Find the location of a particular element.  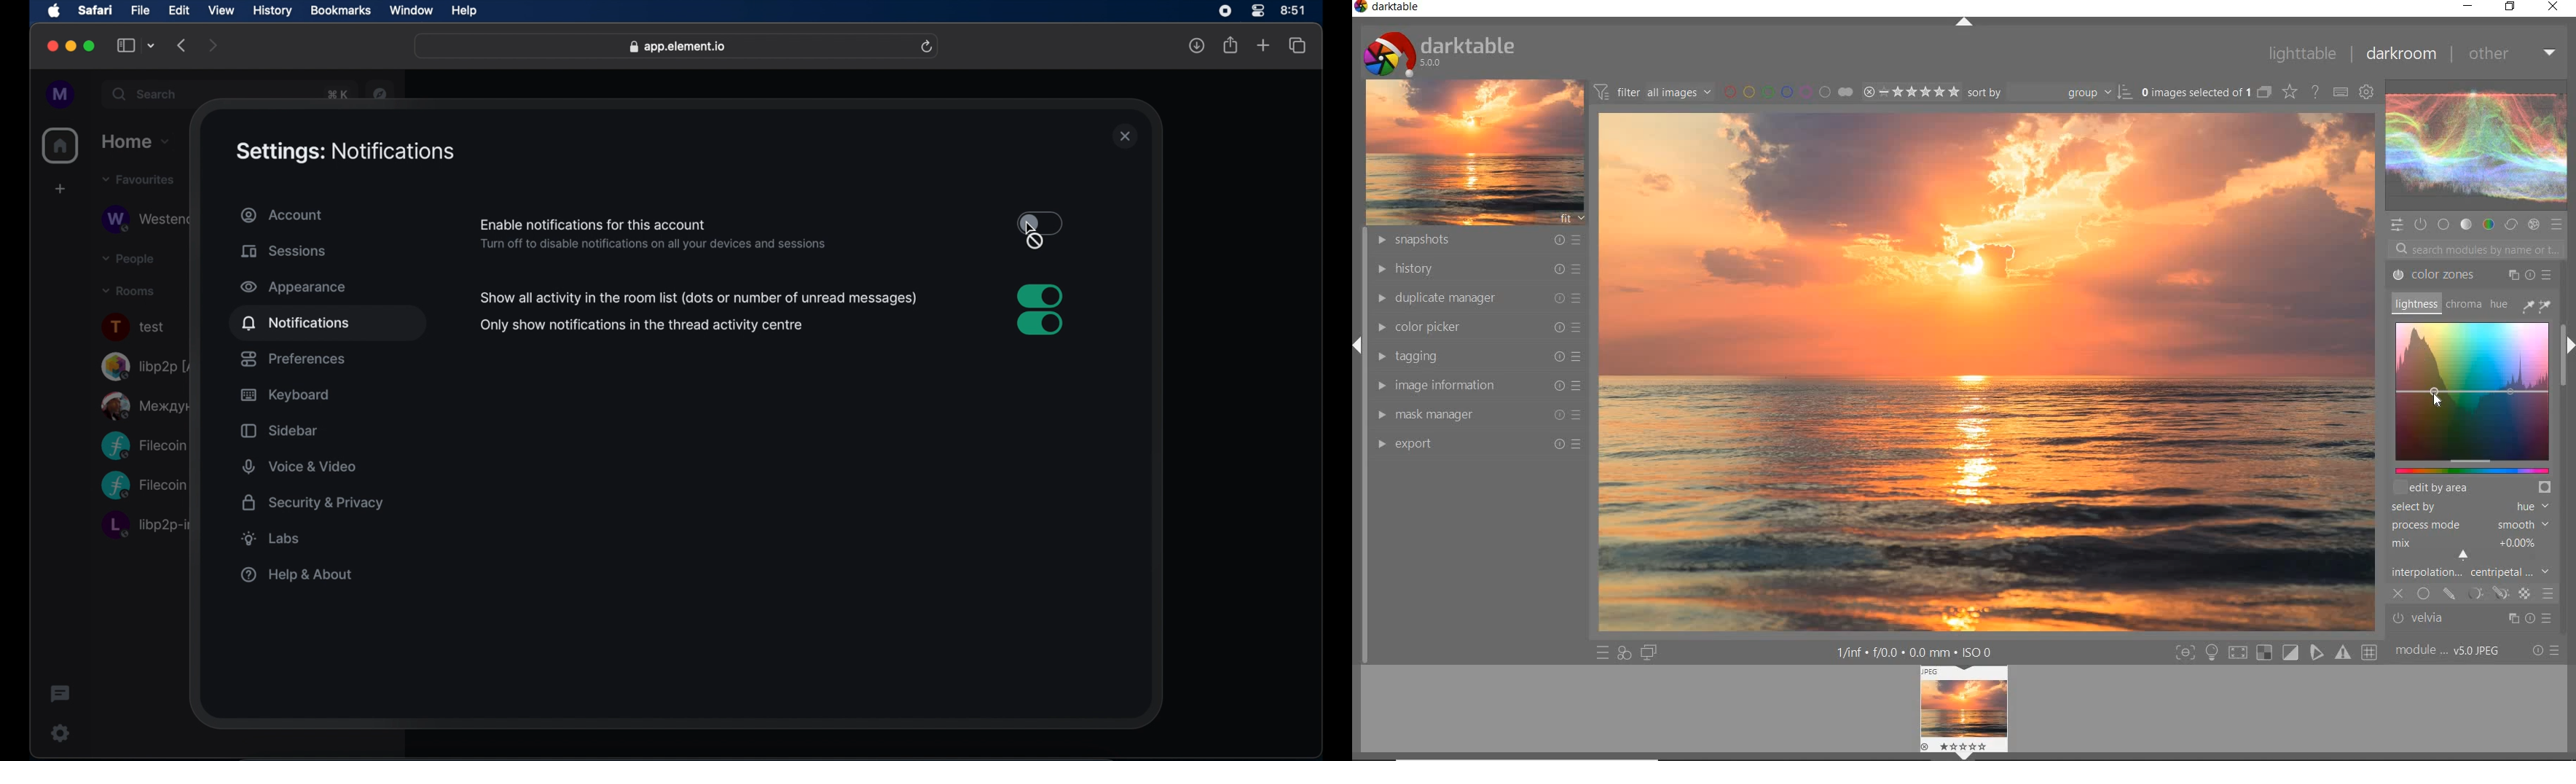

other is located at coordinates (2514, 57).